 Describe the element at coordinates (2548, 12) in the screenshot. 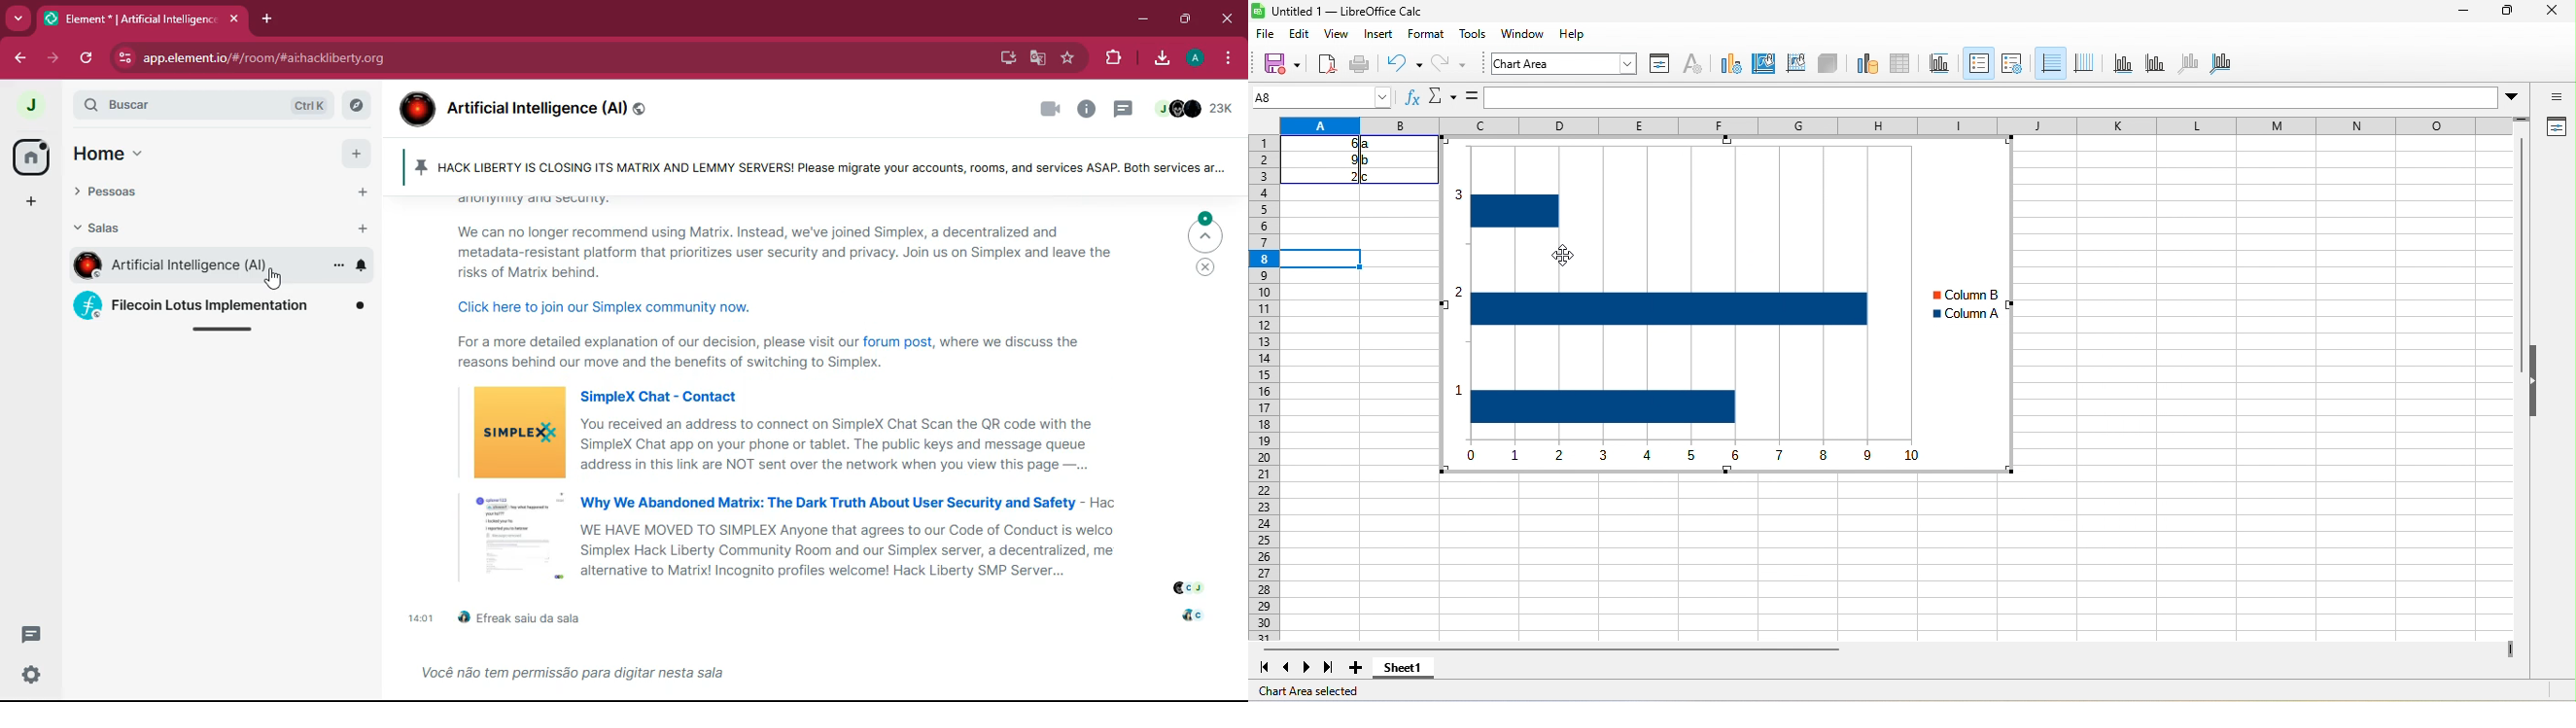

I see `close` at that location.